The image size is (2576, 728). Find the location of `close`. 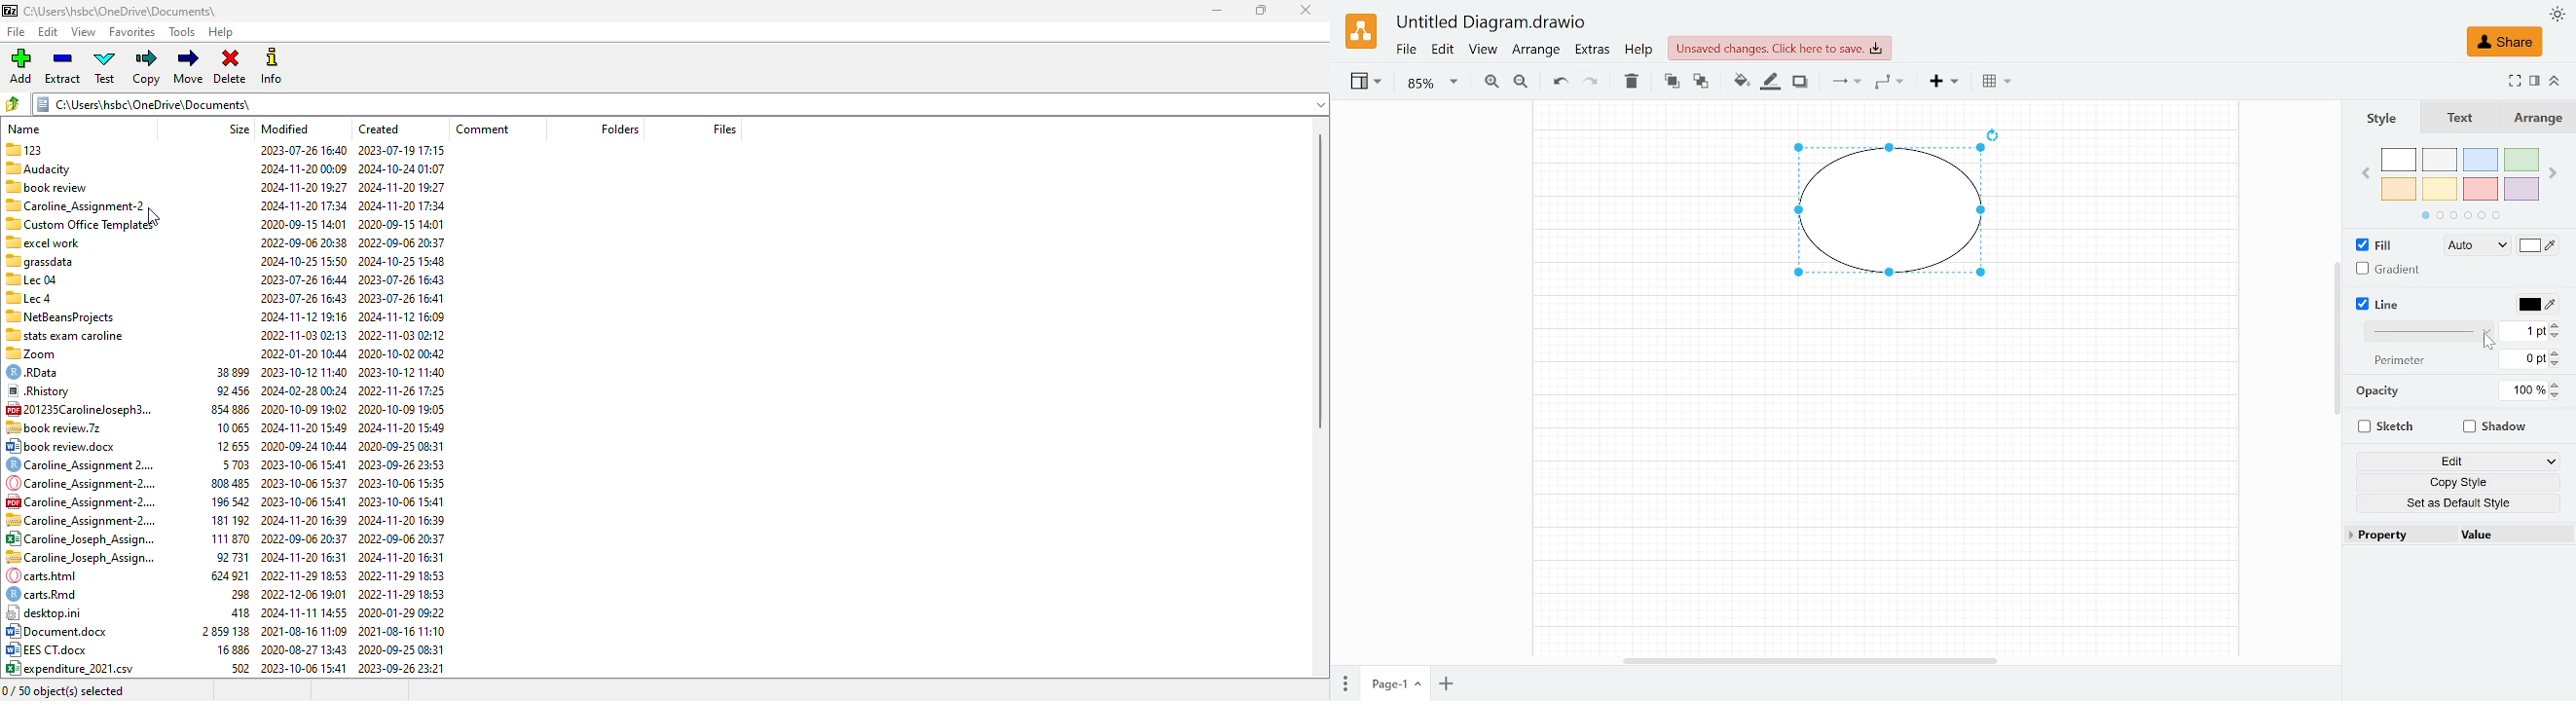

close is located at coordinates (1306, 10).